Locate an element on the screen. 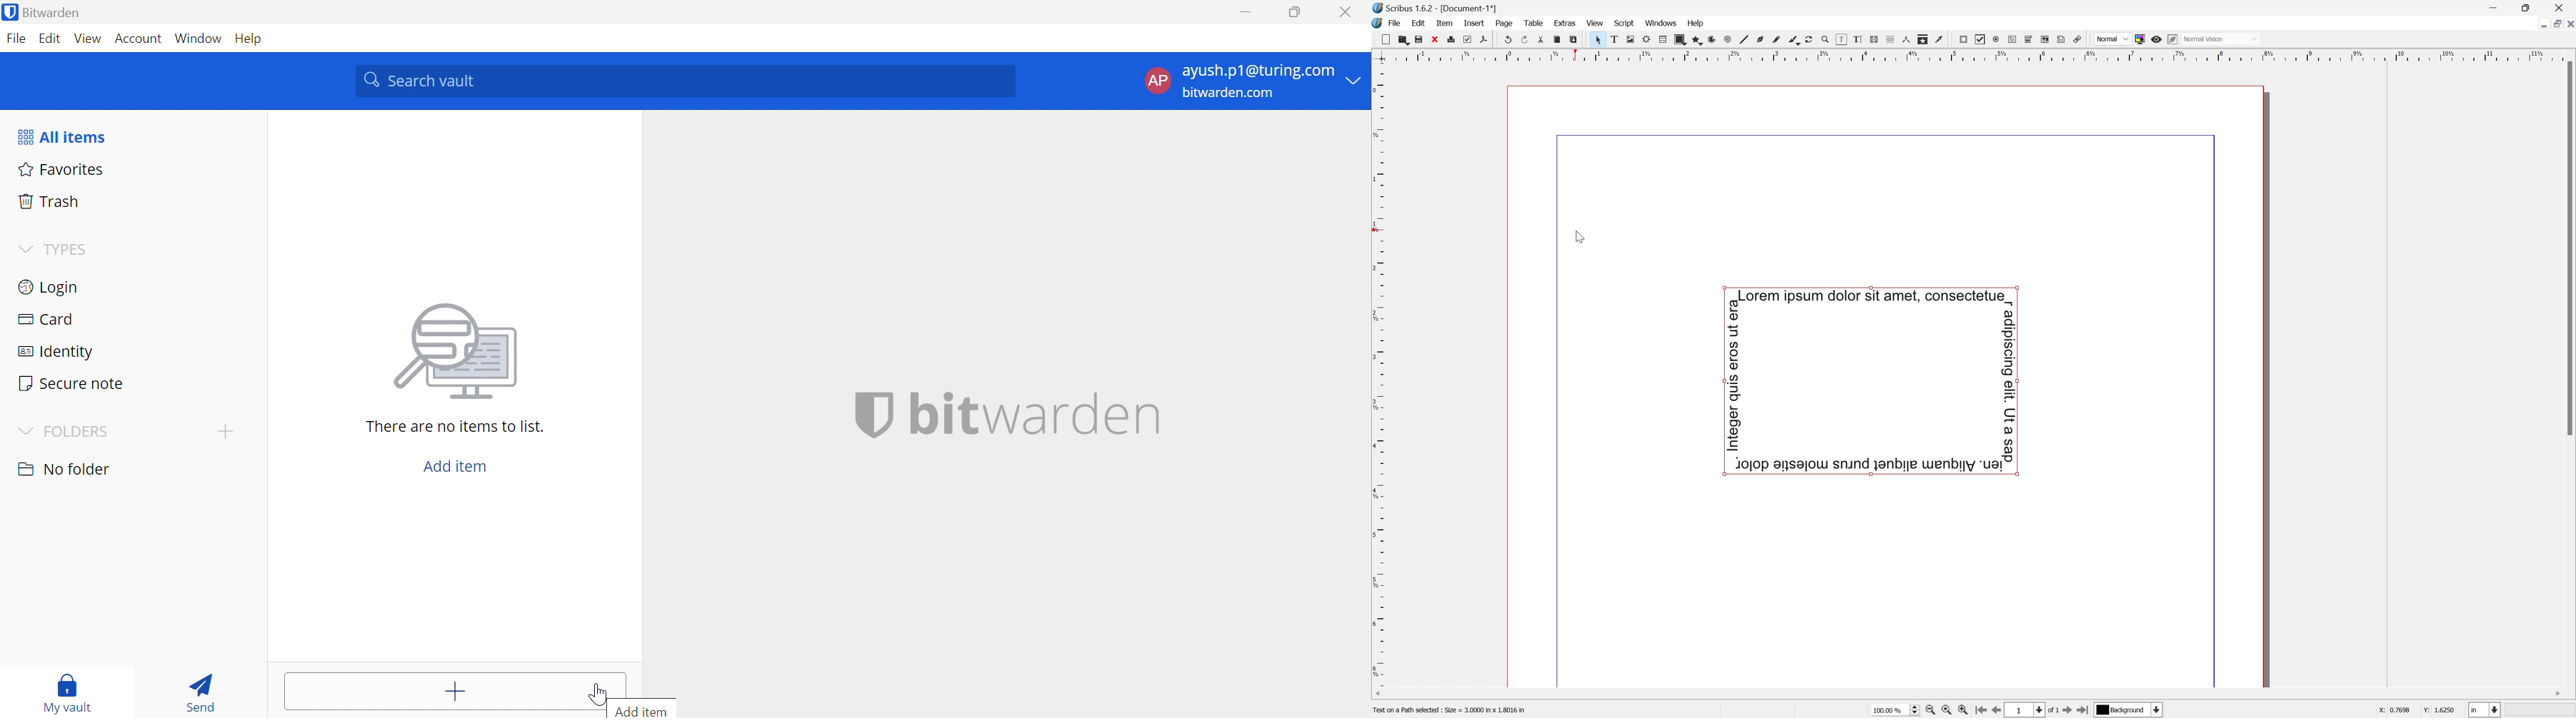 Image resolution: width=2576 pixels, height=728 pixels. TYPES is located at coordinates (54, 248).